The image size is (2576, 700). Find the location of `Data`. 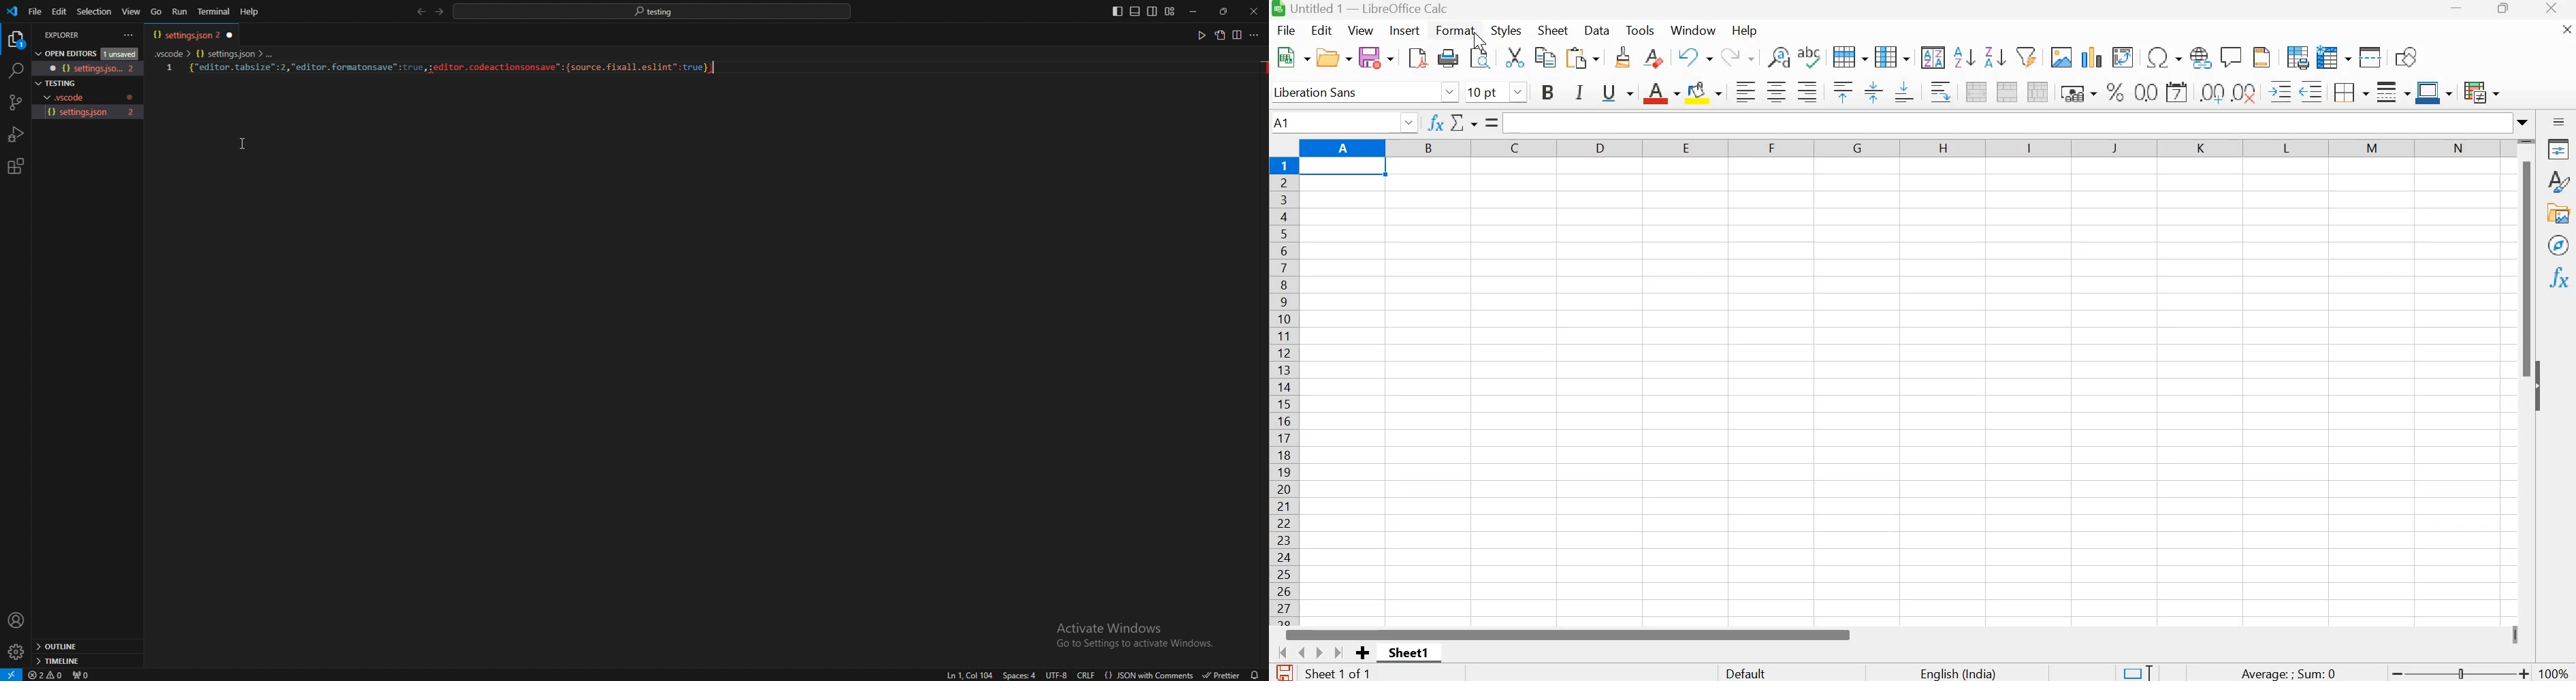

Data is located at coordinates (1598, 29).